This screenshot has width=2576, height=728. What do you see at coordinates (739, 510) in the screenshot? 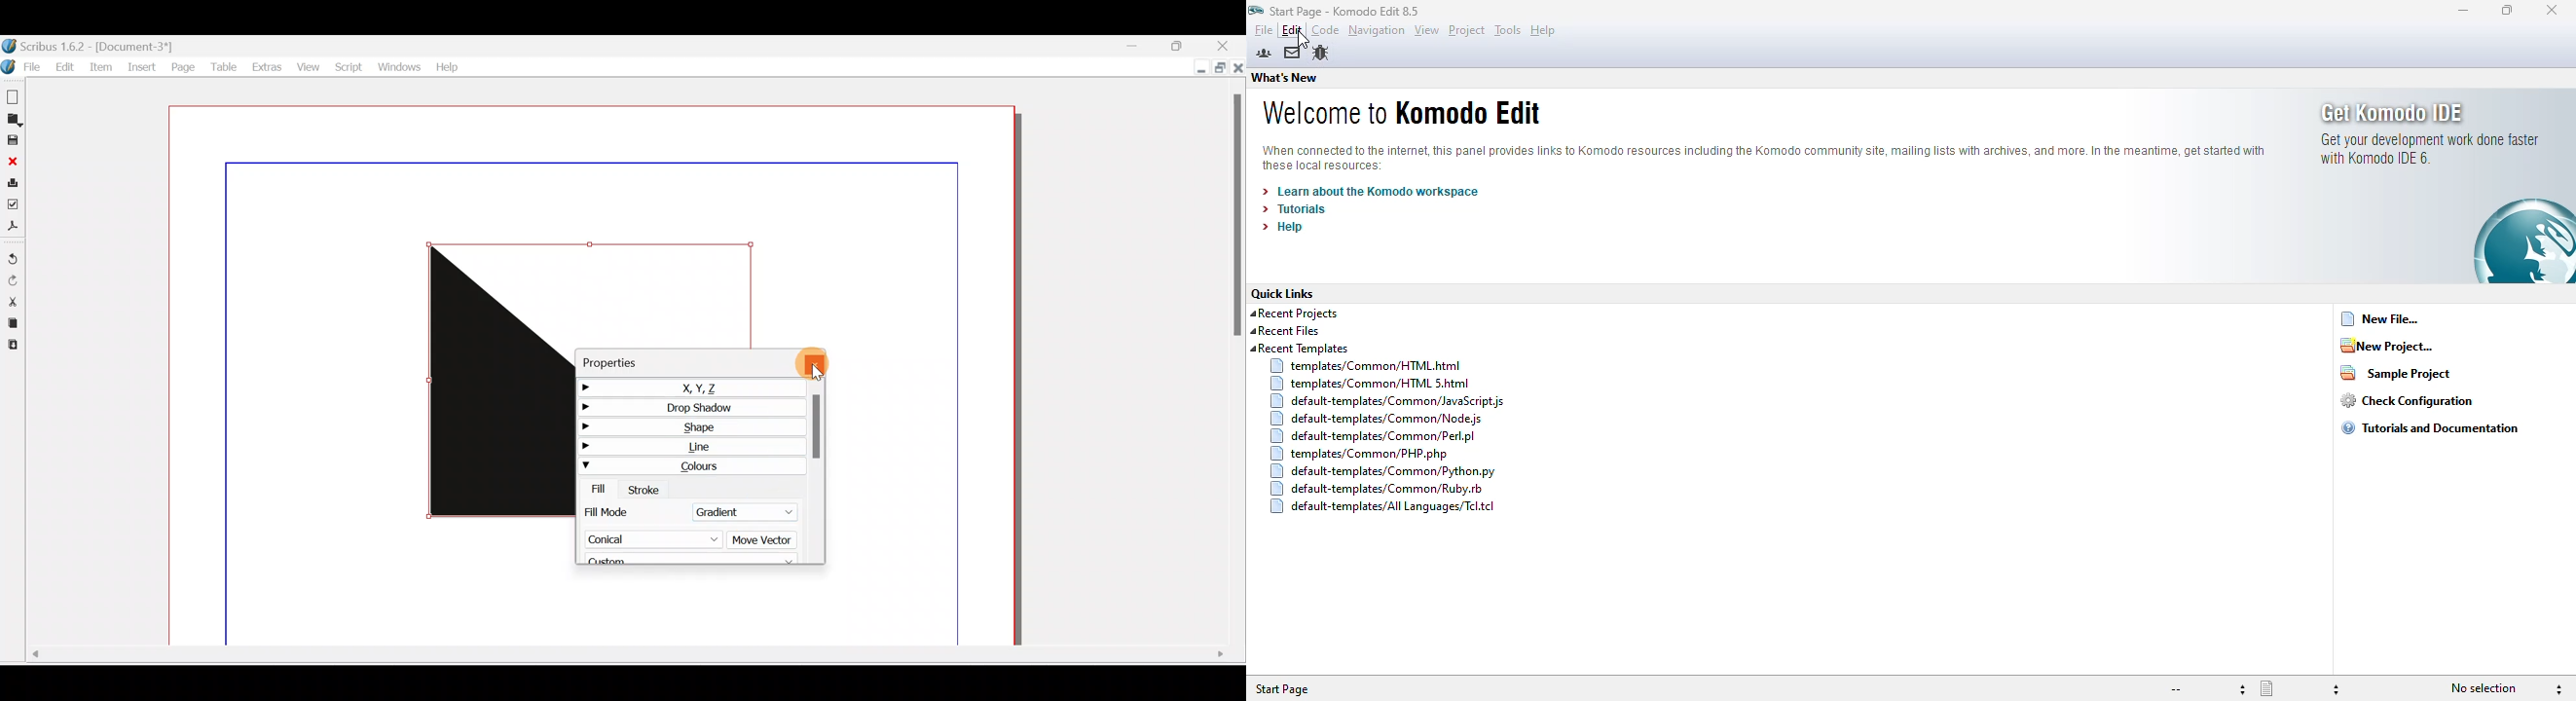
I see `Gradient` at bounding box center [739, 510].